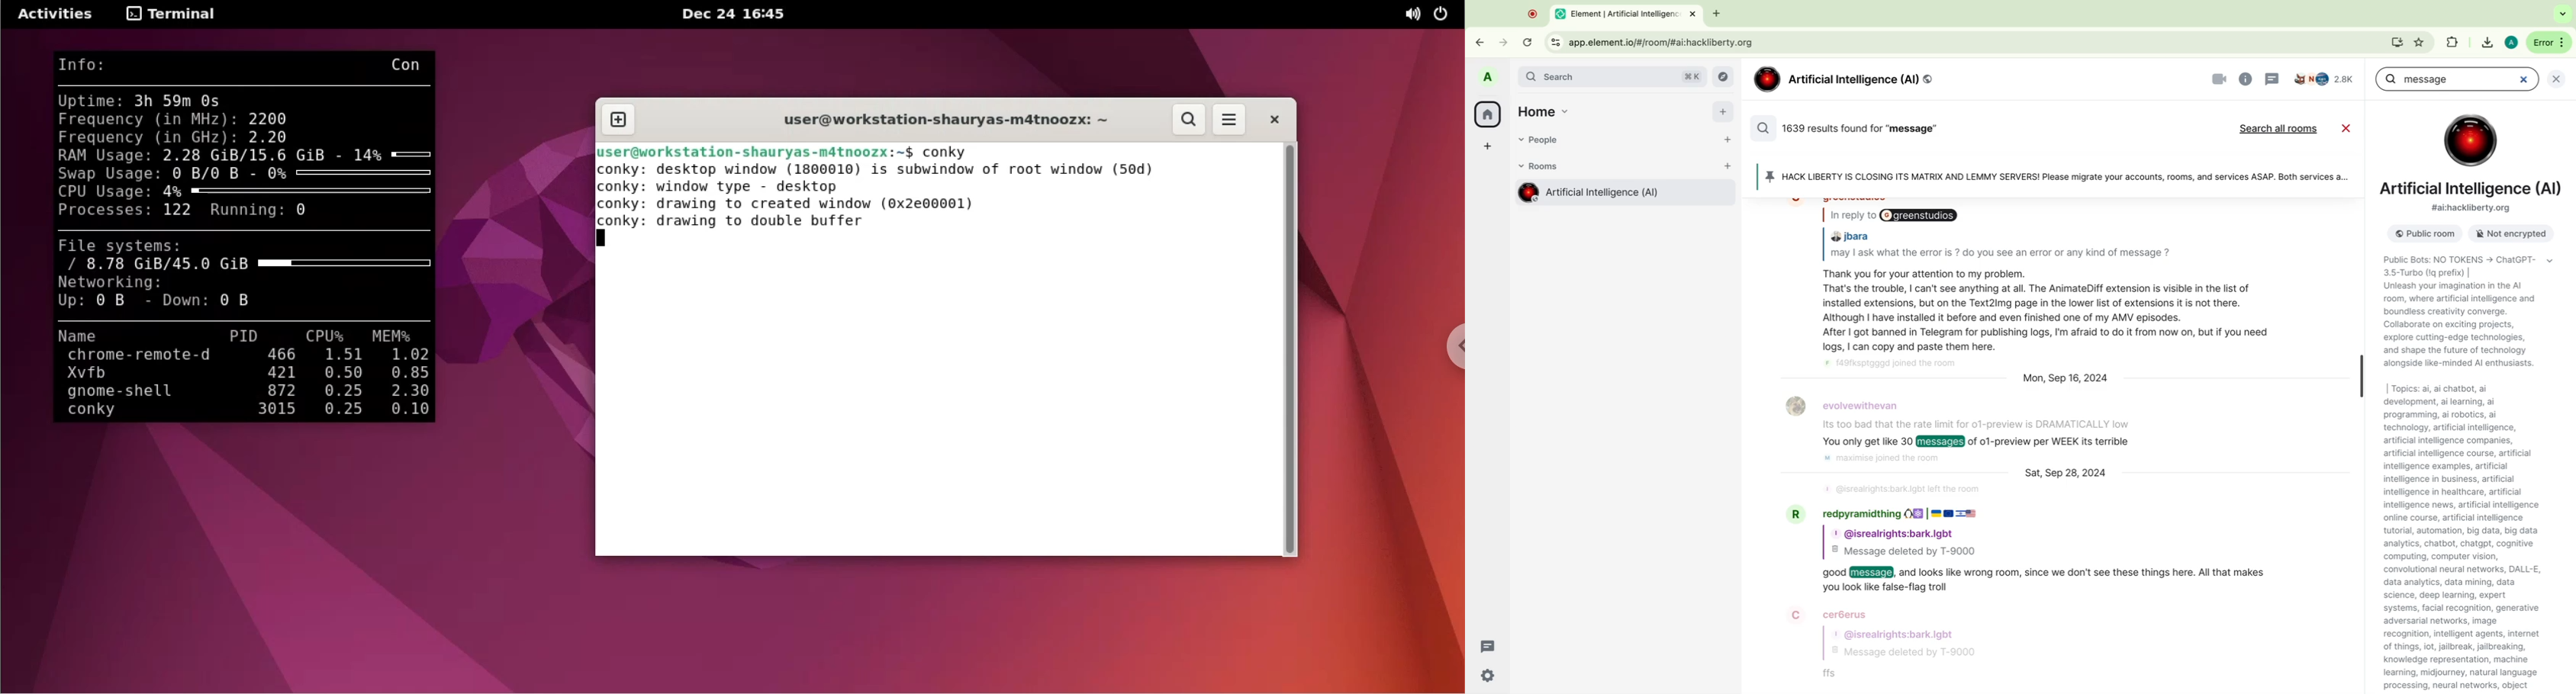 This screenshot has height=700, width=2576. What do you see at coordinates (2559, 78) in the screenshot?
I see `close` at bounding box center [2559, 78].